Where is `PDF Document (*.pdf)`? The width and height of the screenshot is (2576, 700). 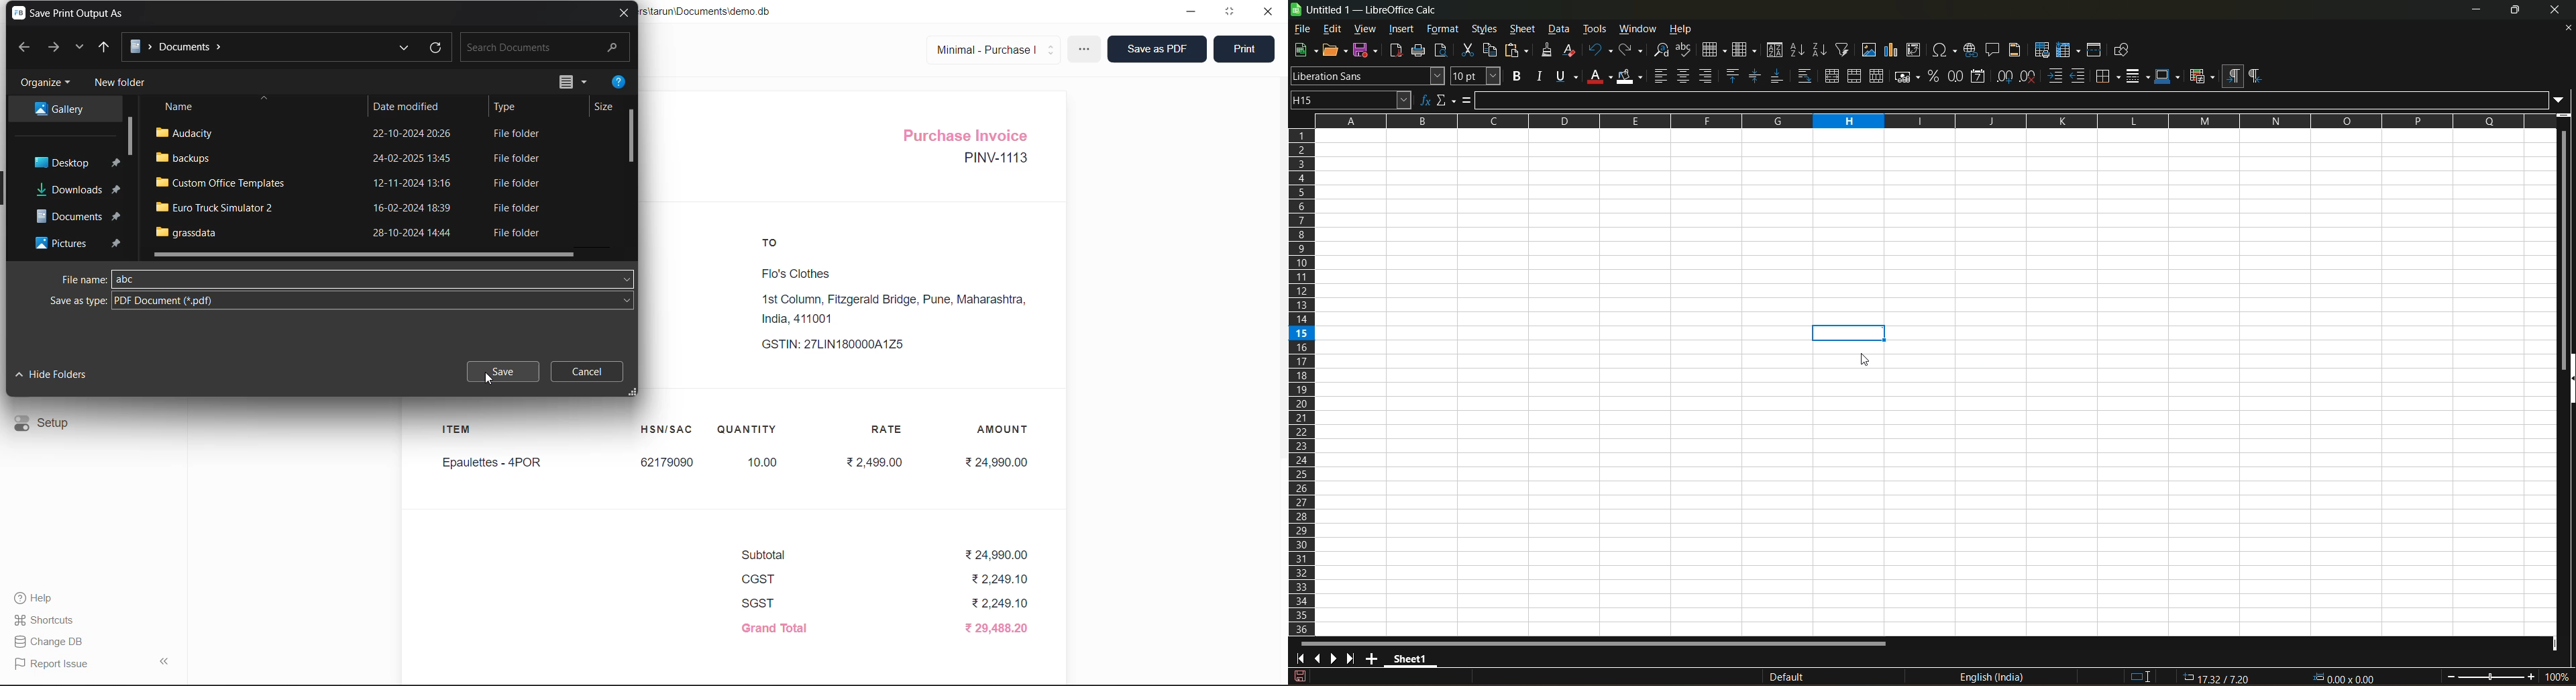
PDF Document (*.pdf) is located at coordinates (164, 301).